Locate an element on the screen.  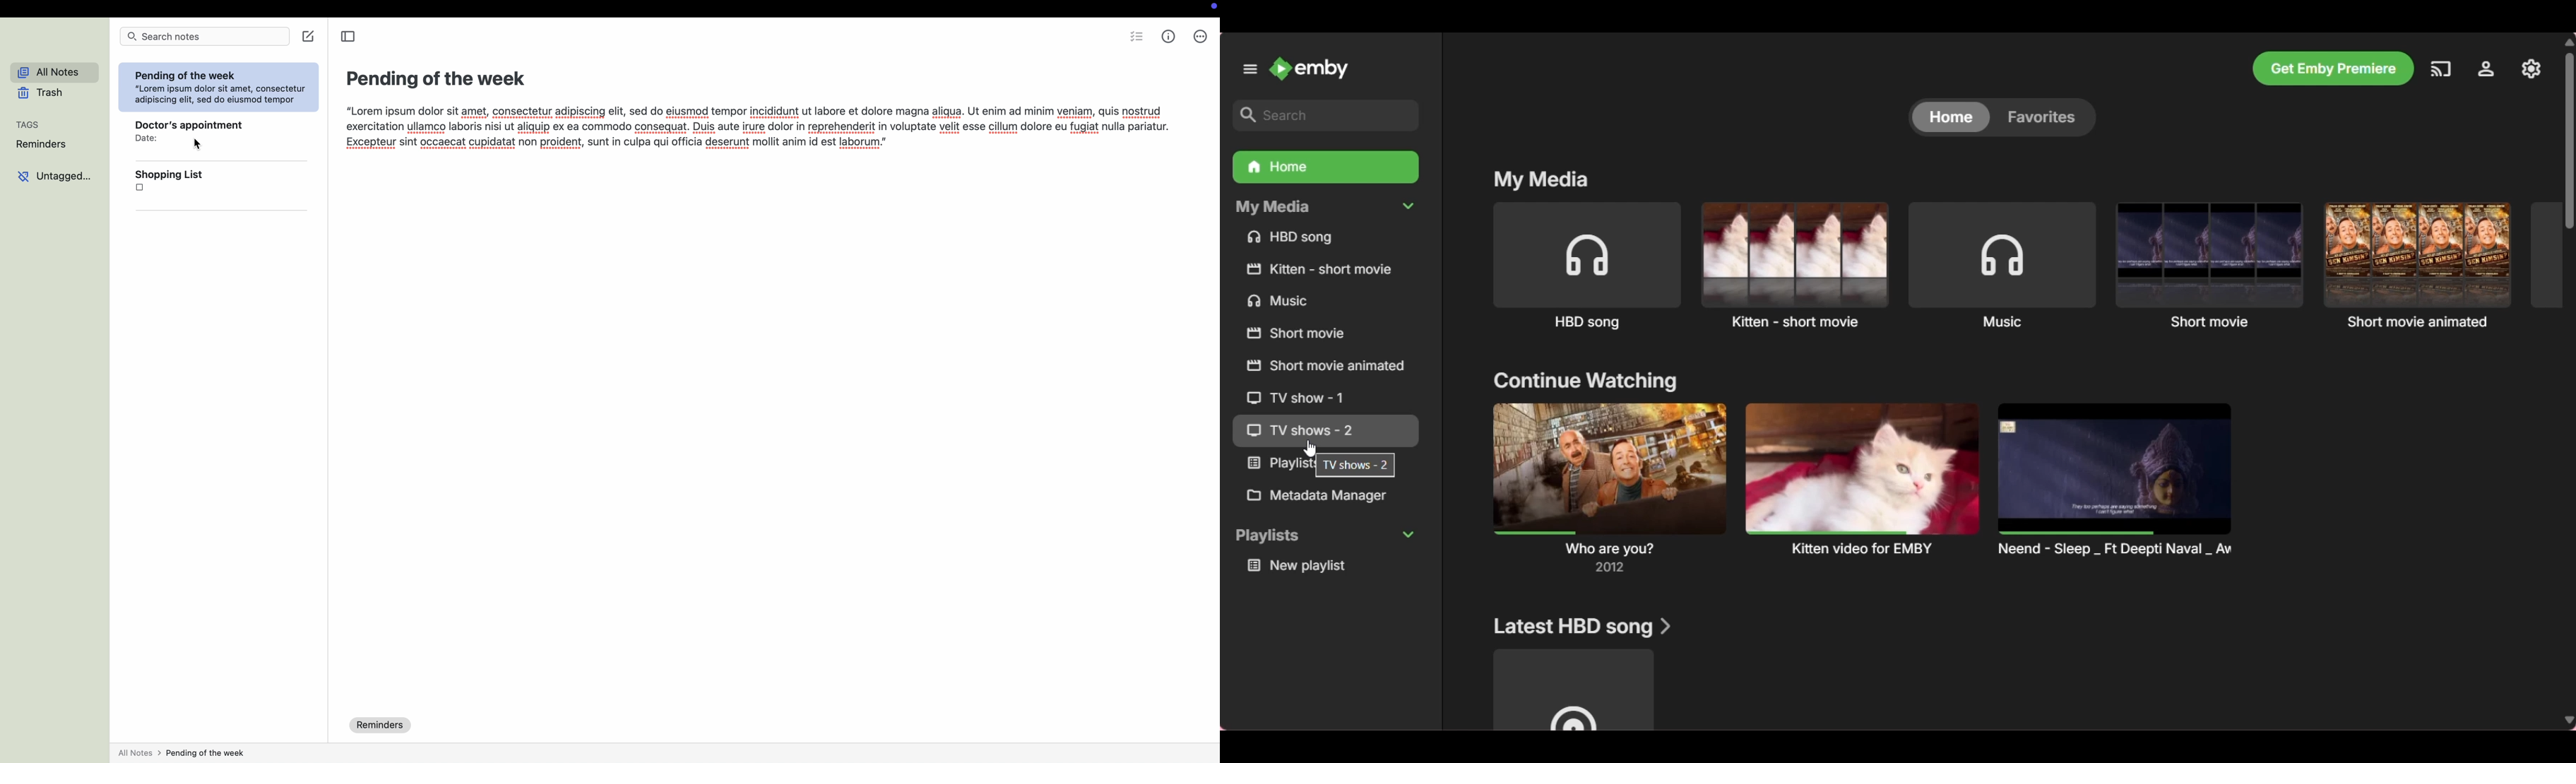
 is located at coordinates (2114, 485).